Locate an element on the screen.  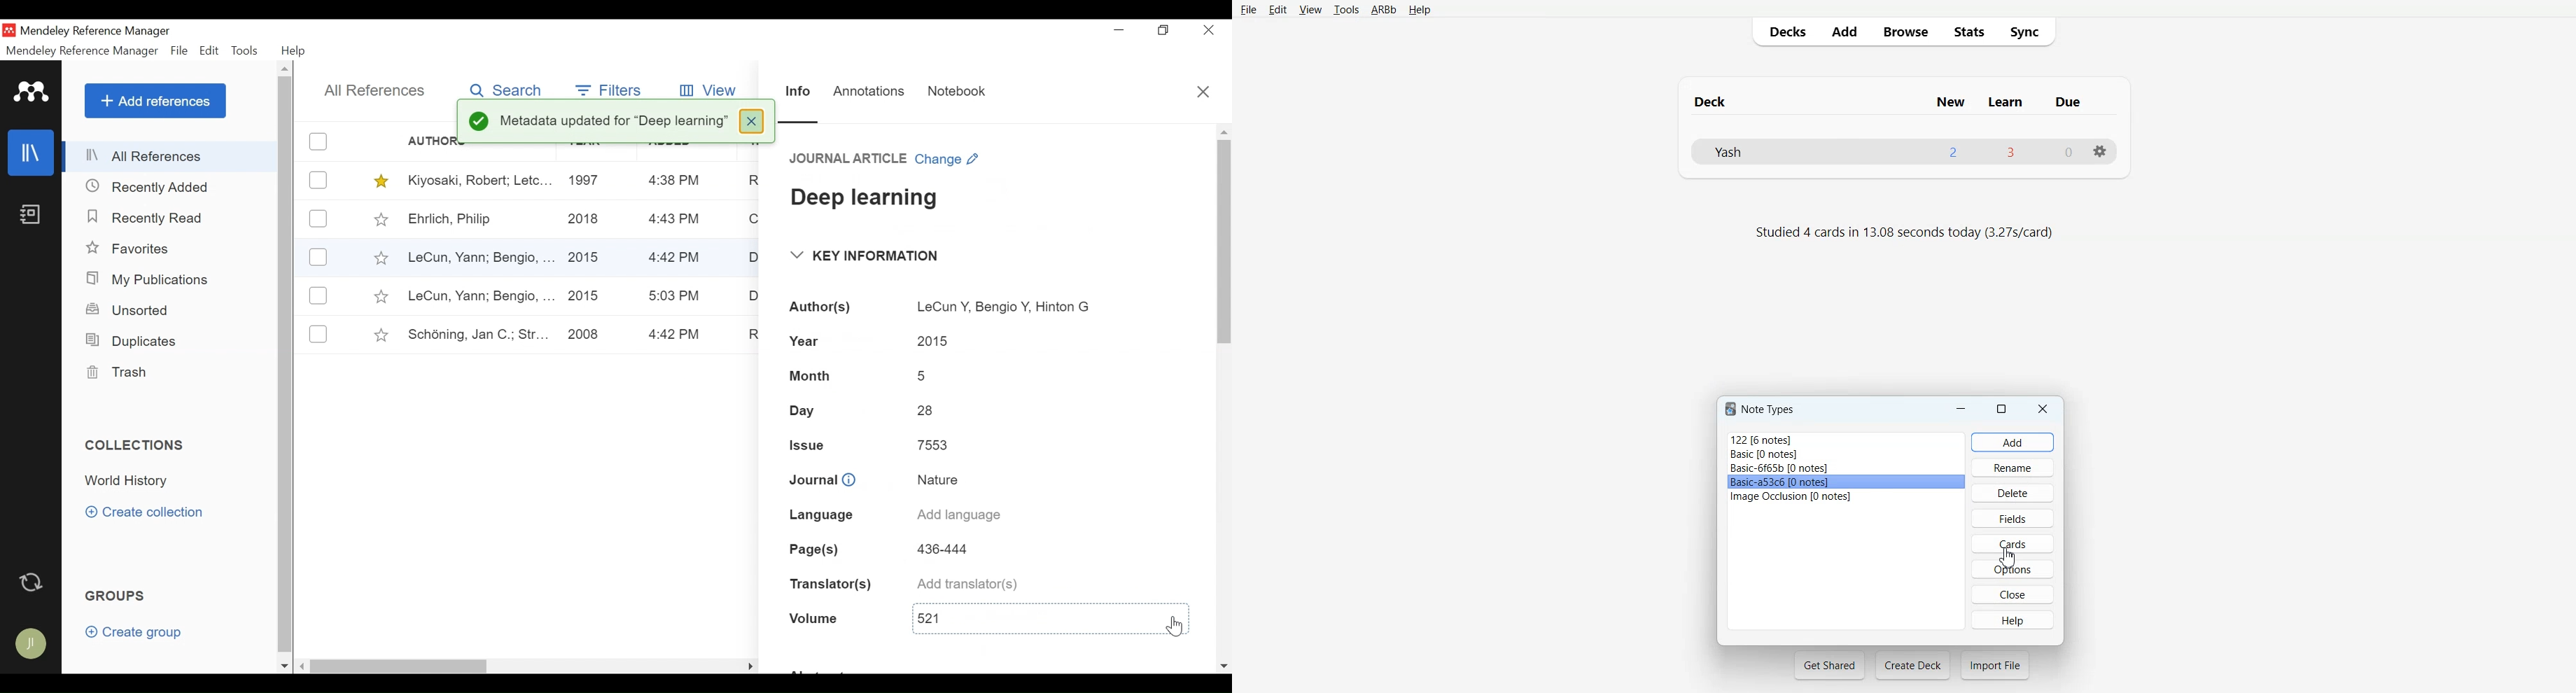
Options is located at coordinates (2012, 569).